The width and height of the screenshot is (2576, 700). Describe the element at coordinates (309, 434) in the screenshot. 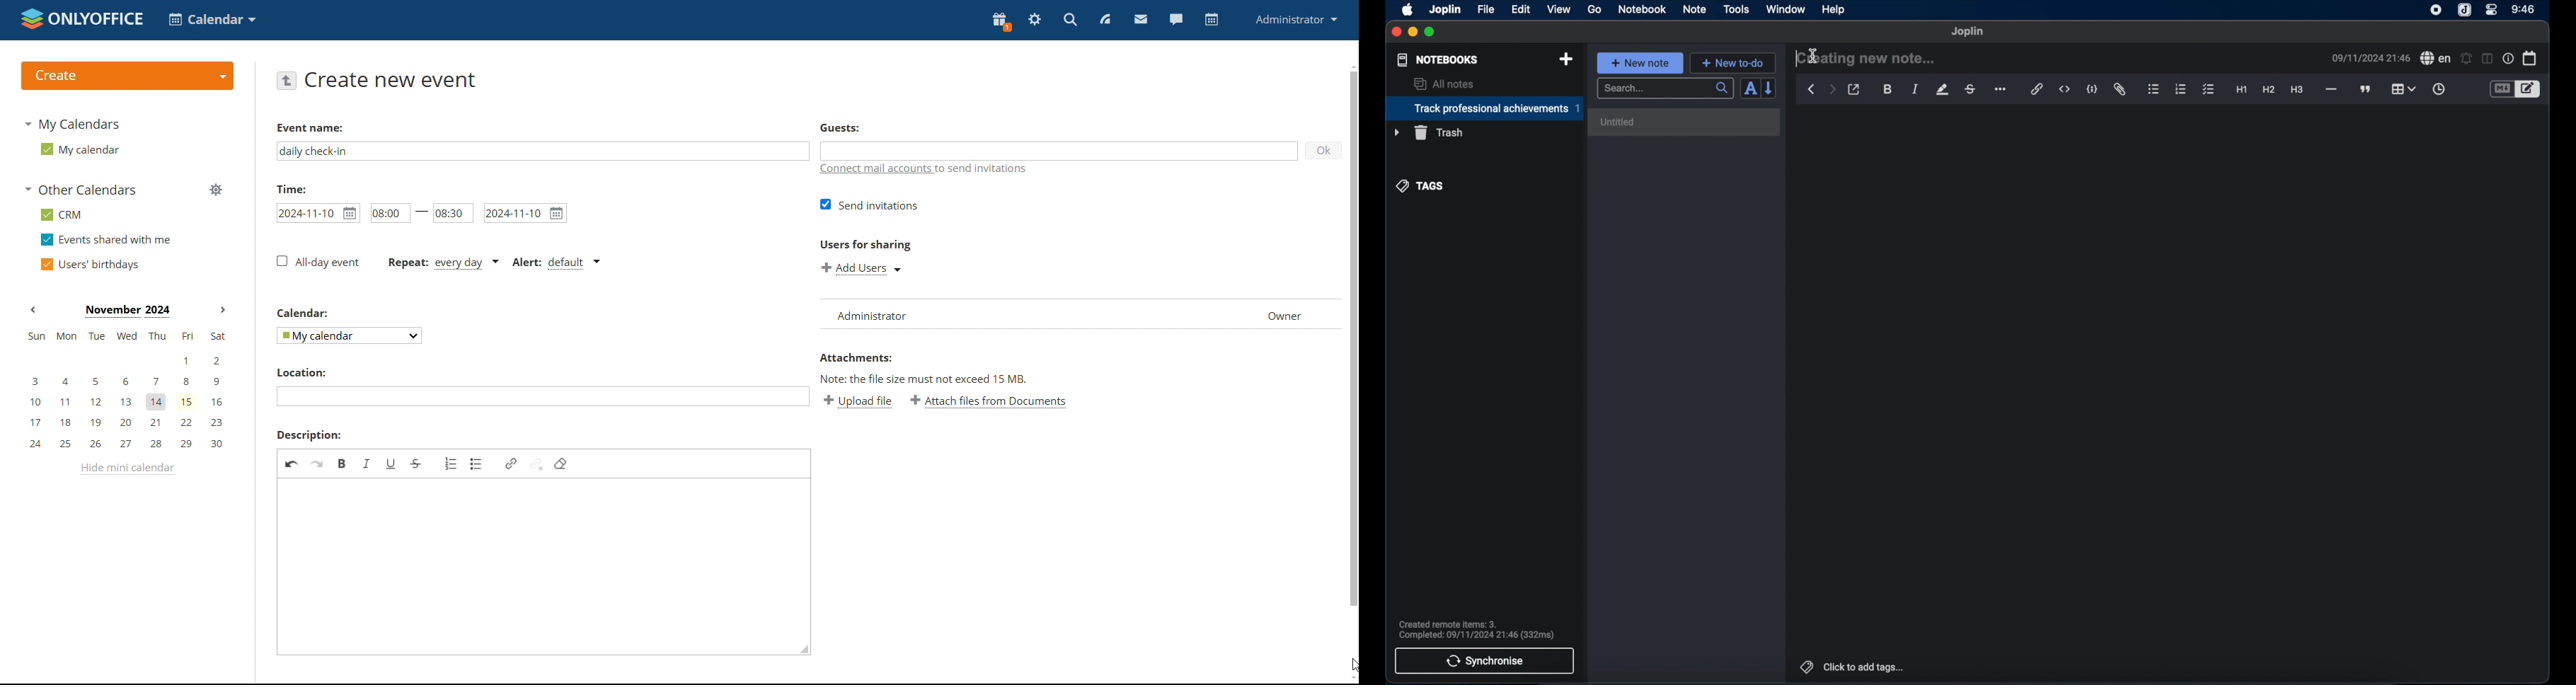

I see `description:` at that location.